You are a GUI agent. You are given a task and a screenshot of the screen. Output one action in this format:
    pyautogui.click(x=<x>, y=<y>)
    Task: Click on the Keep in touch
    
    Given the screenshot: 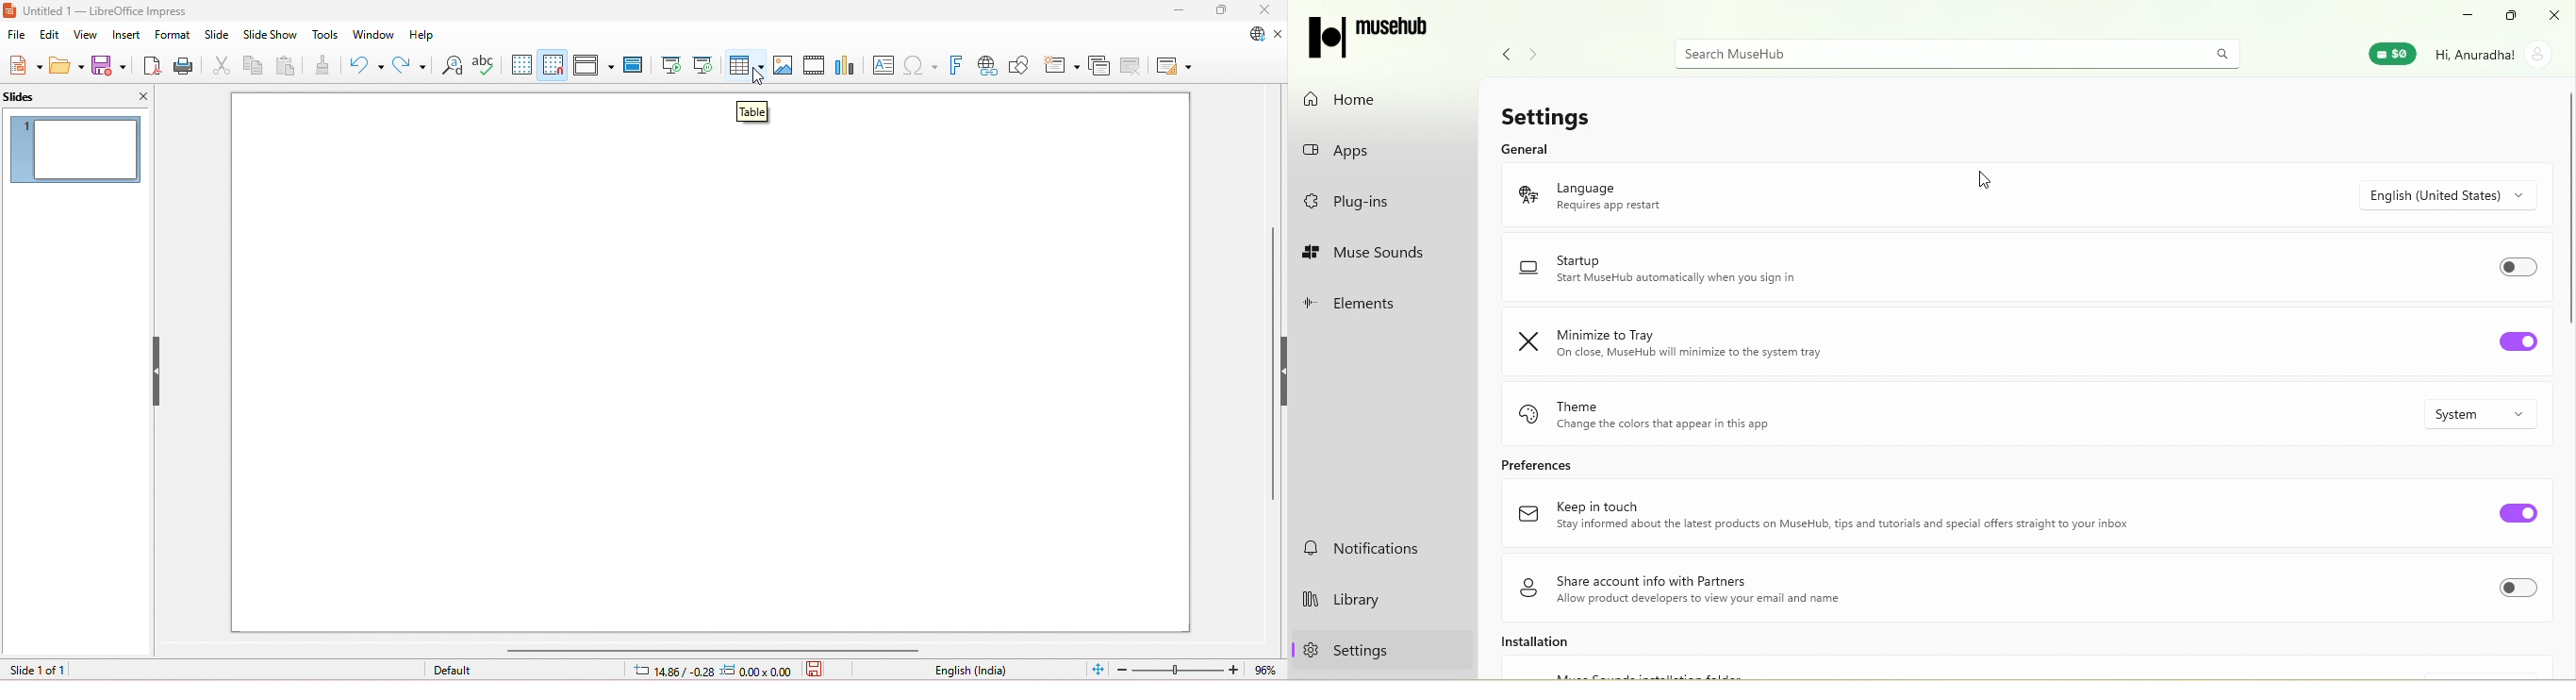 What is the action you would take?
    pyautogui.click(x=1826, y=518)
    